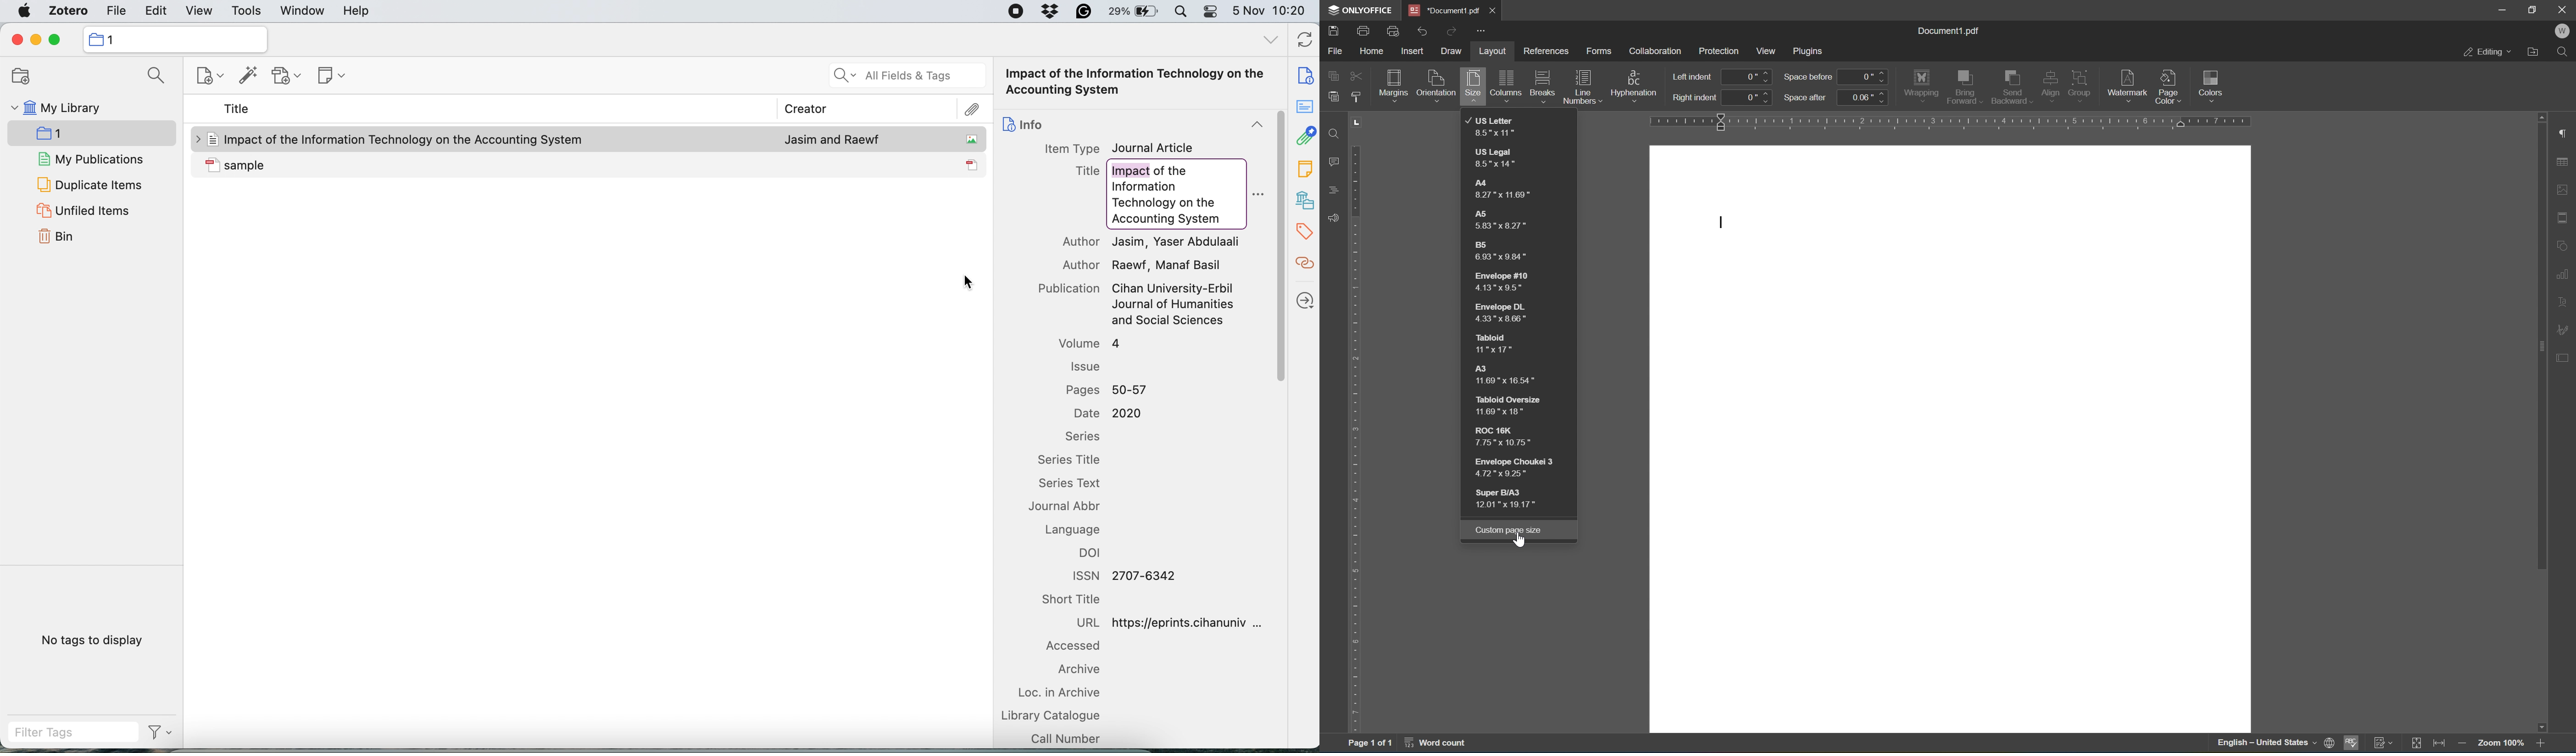 The image size is (2576, 756). I want to click on refresh, so click(1304, 42).